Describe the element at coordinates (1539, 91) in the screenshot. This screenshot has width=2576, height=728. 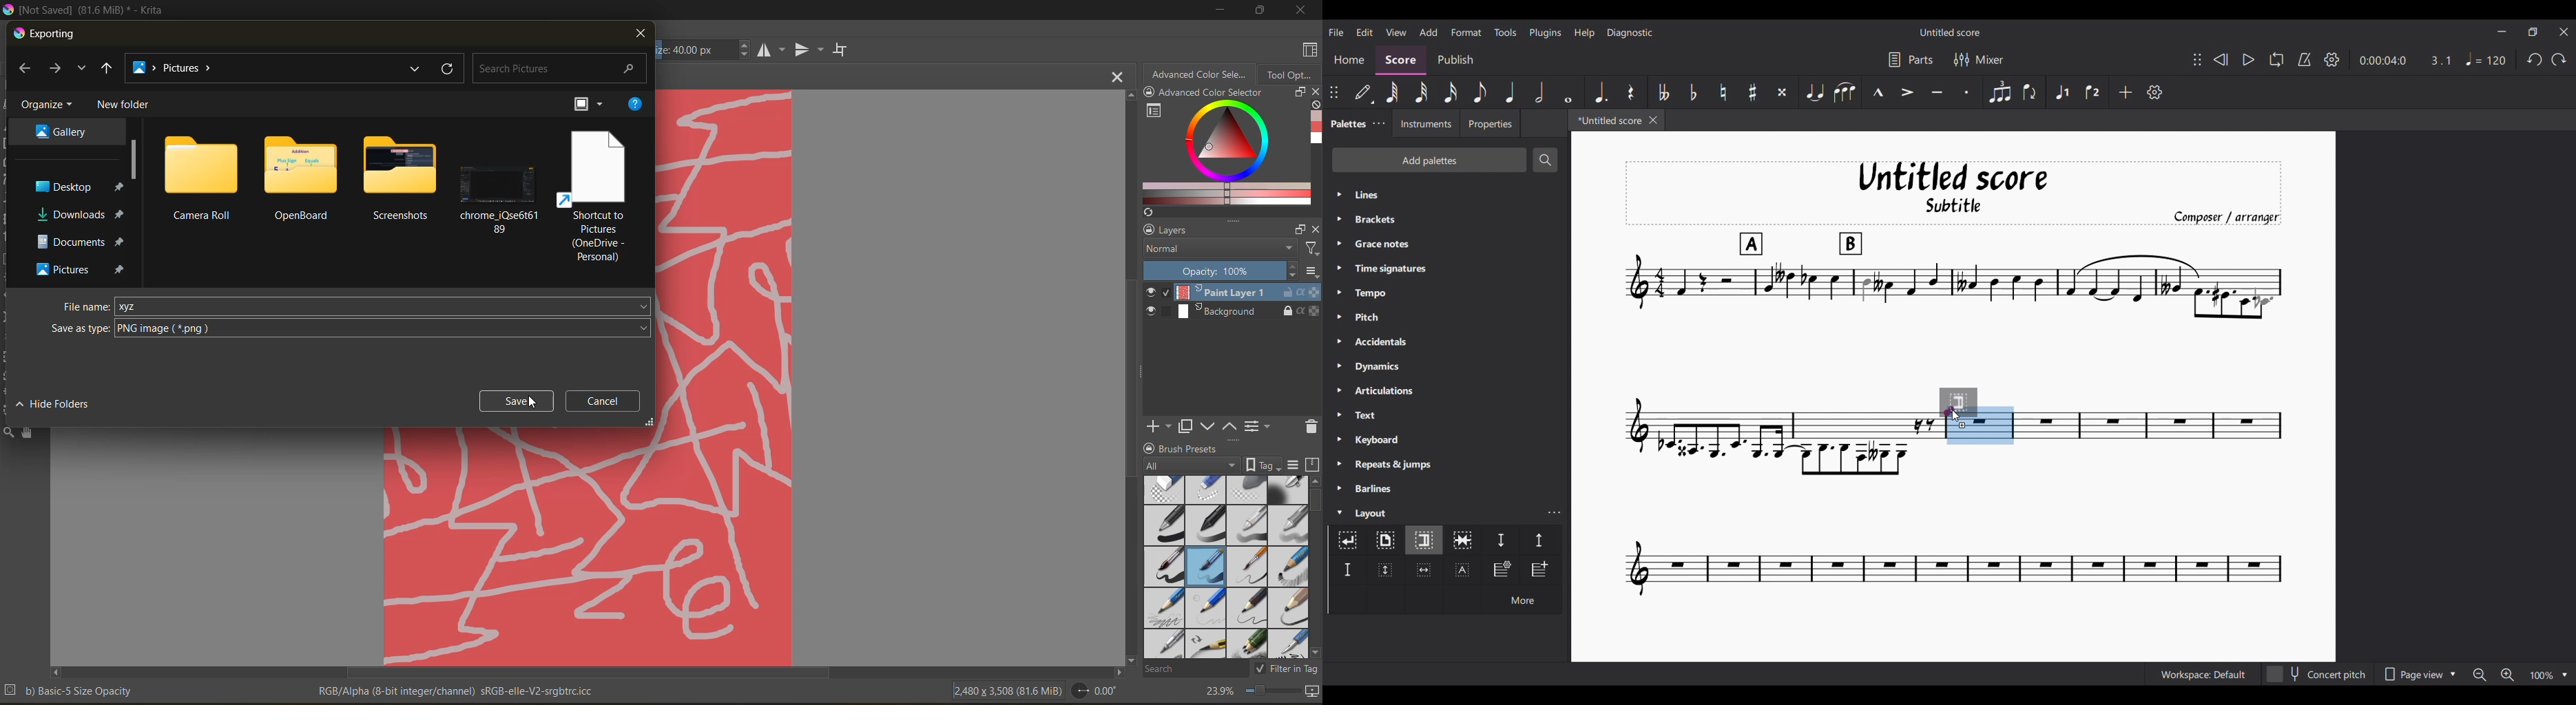
I see `Half note` at that location.